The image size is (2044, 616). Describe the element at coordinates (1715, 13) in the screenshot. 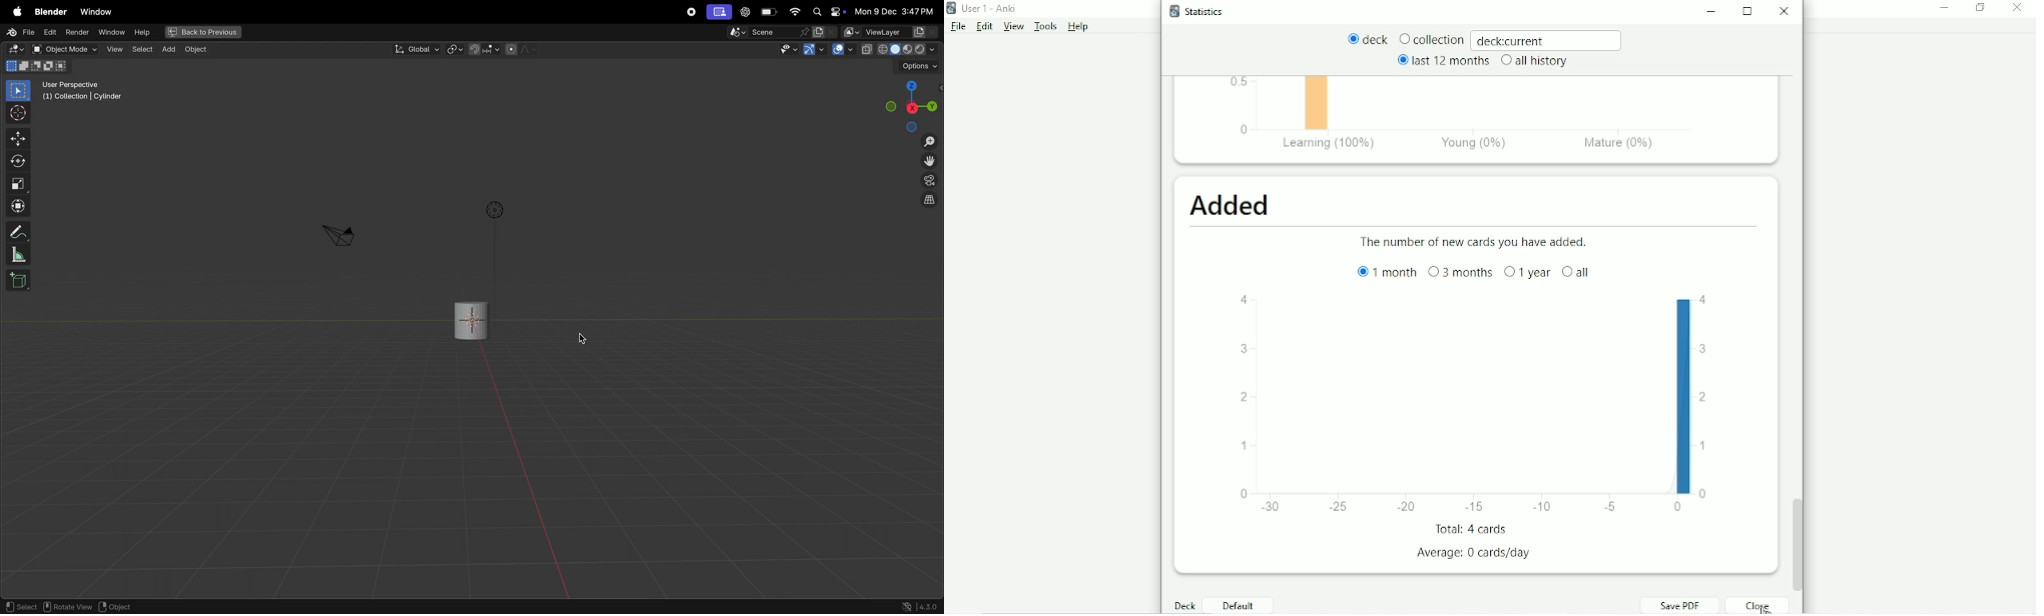

I see `Minimize` at that location.